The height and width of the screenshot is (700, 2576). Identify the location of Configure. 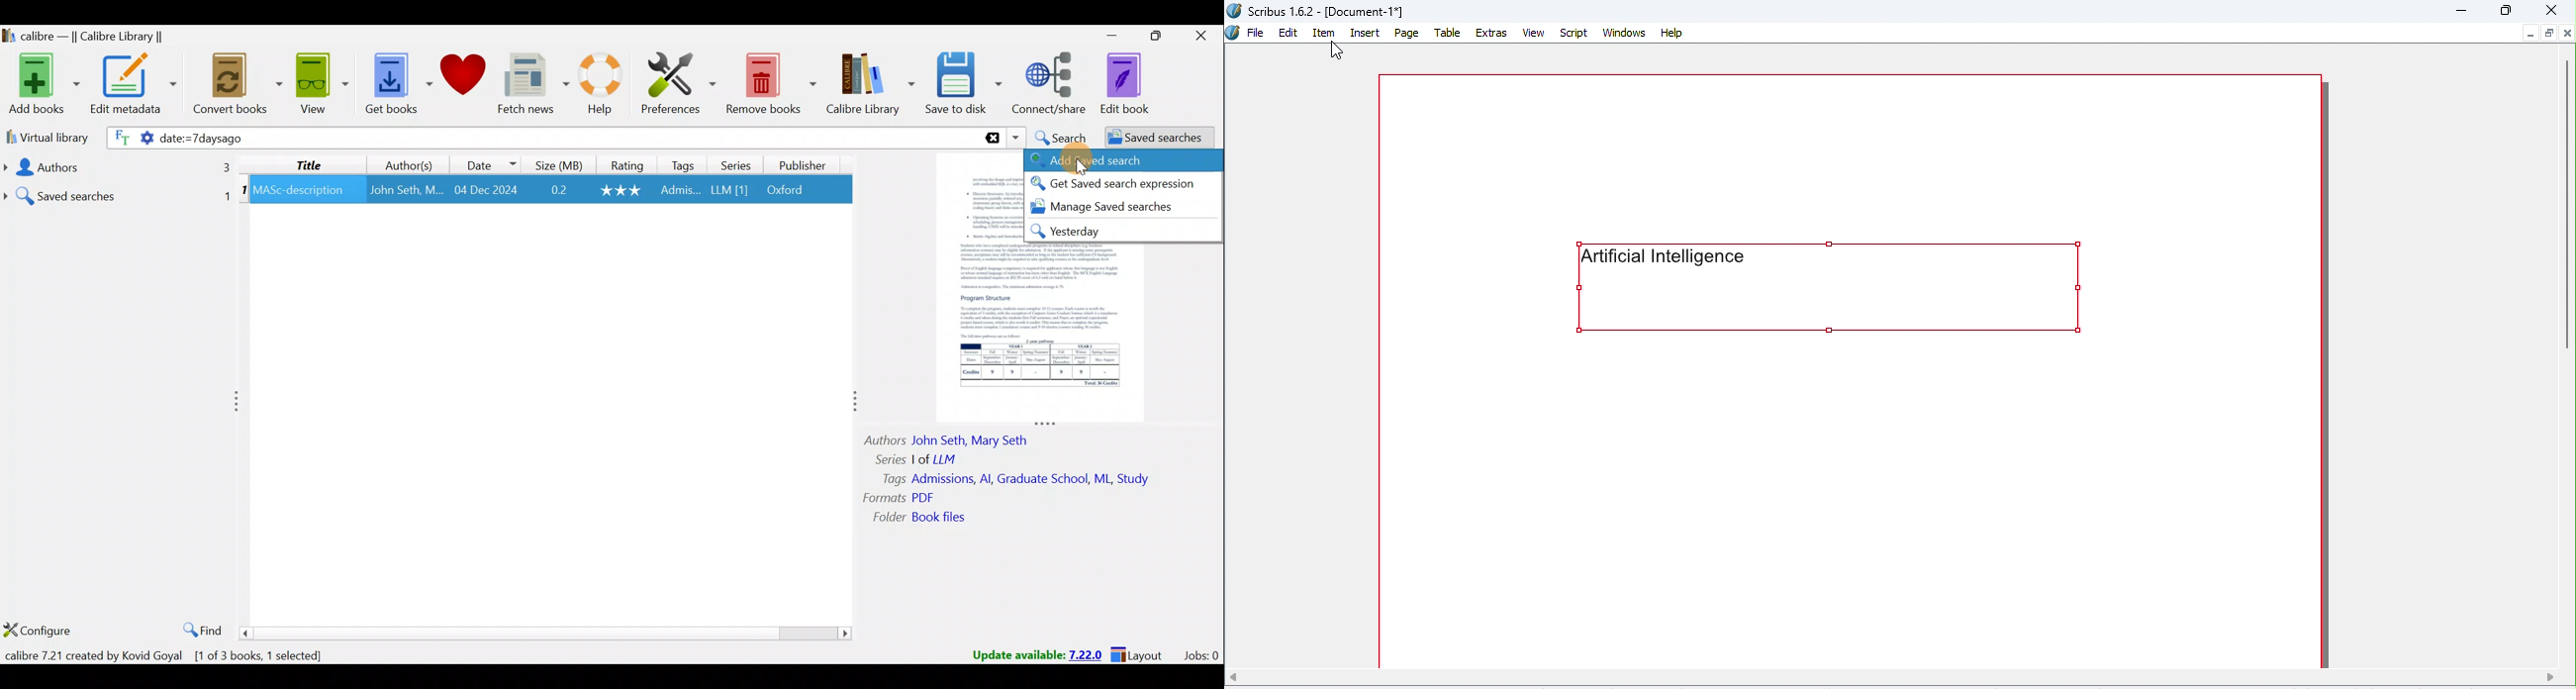
(38, 630).